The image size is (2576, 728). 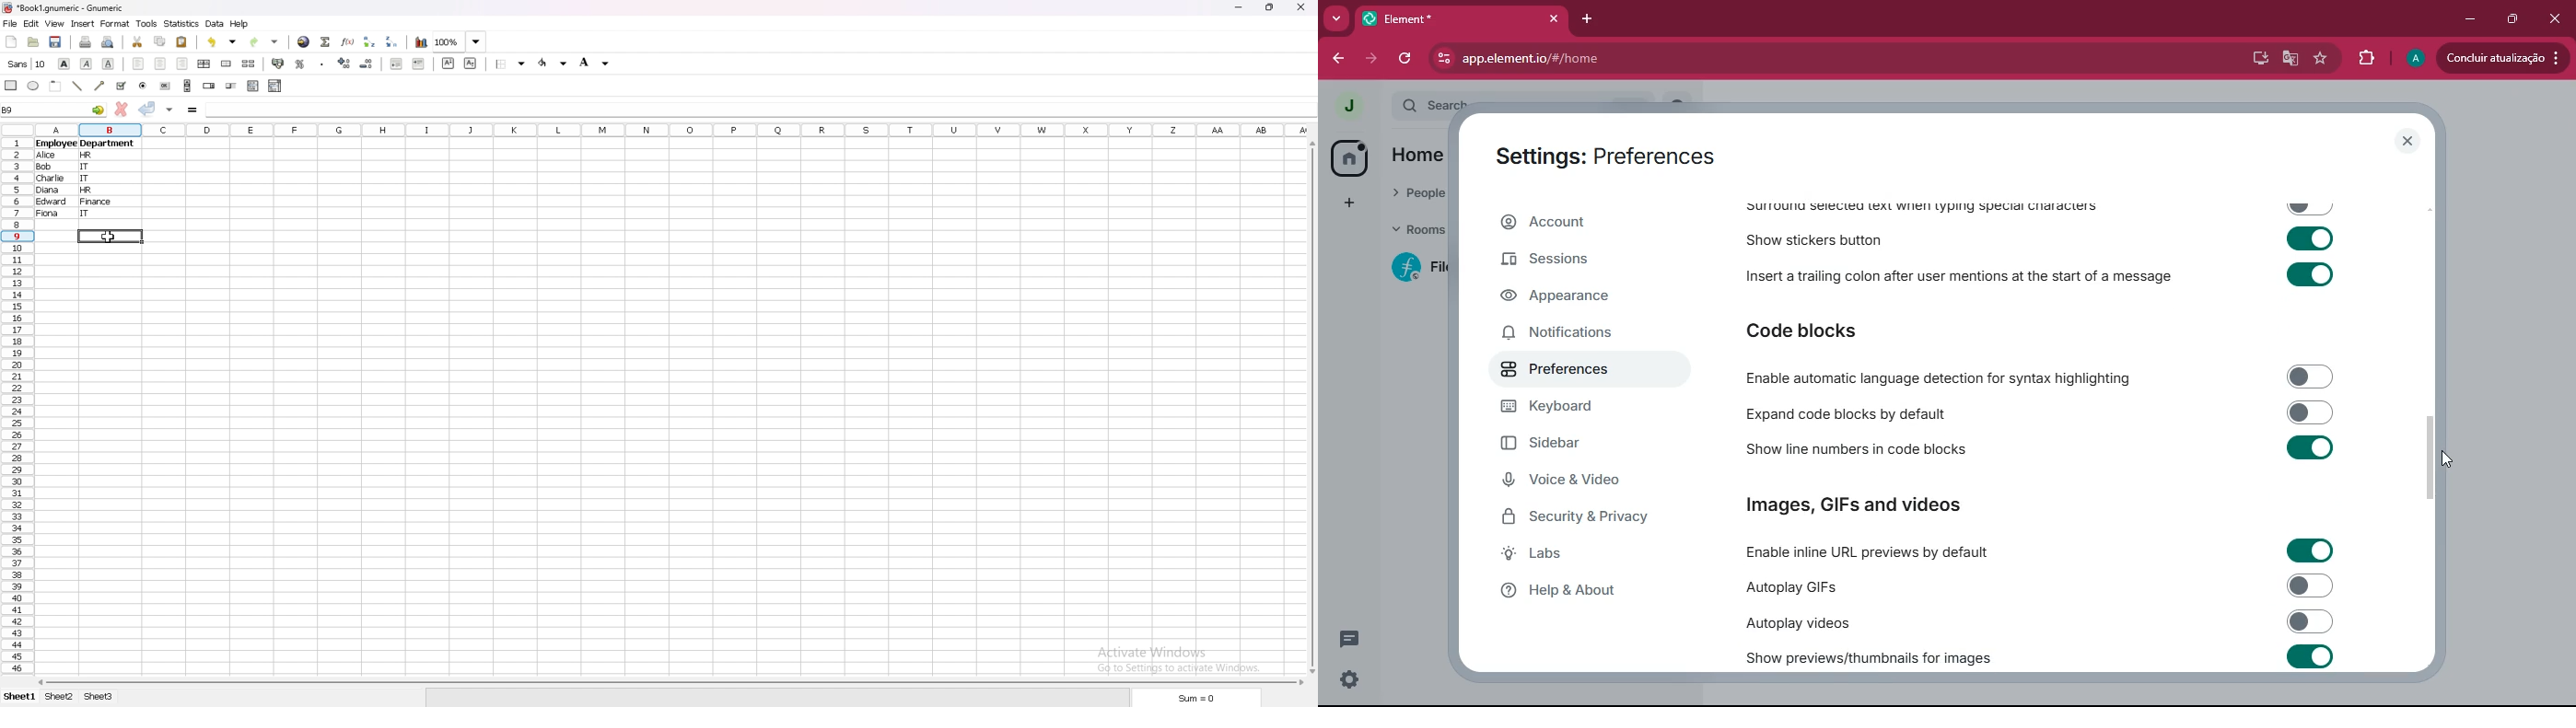 I want to click on google translate , so click(x=2287, y=60).